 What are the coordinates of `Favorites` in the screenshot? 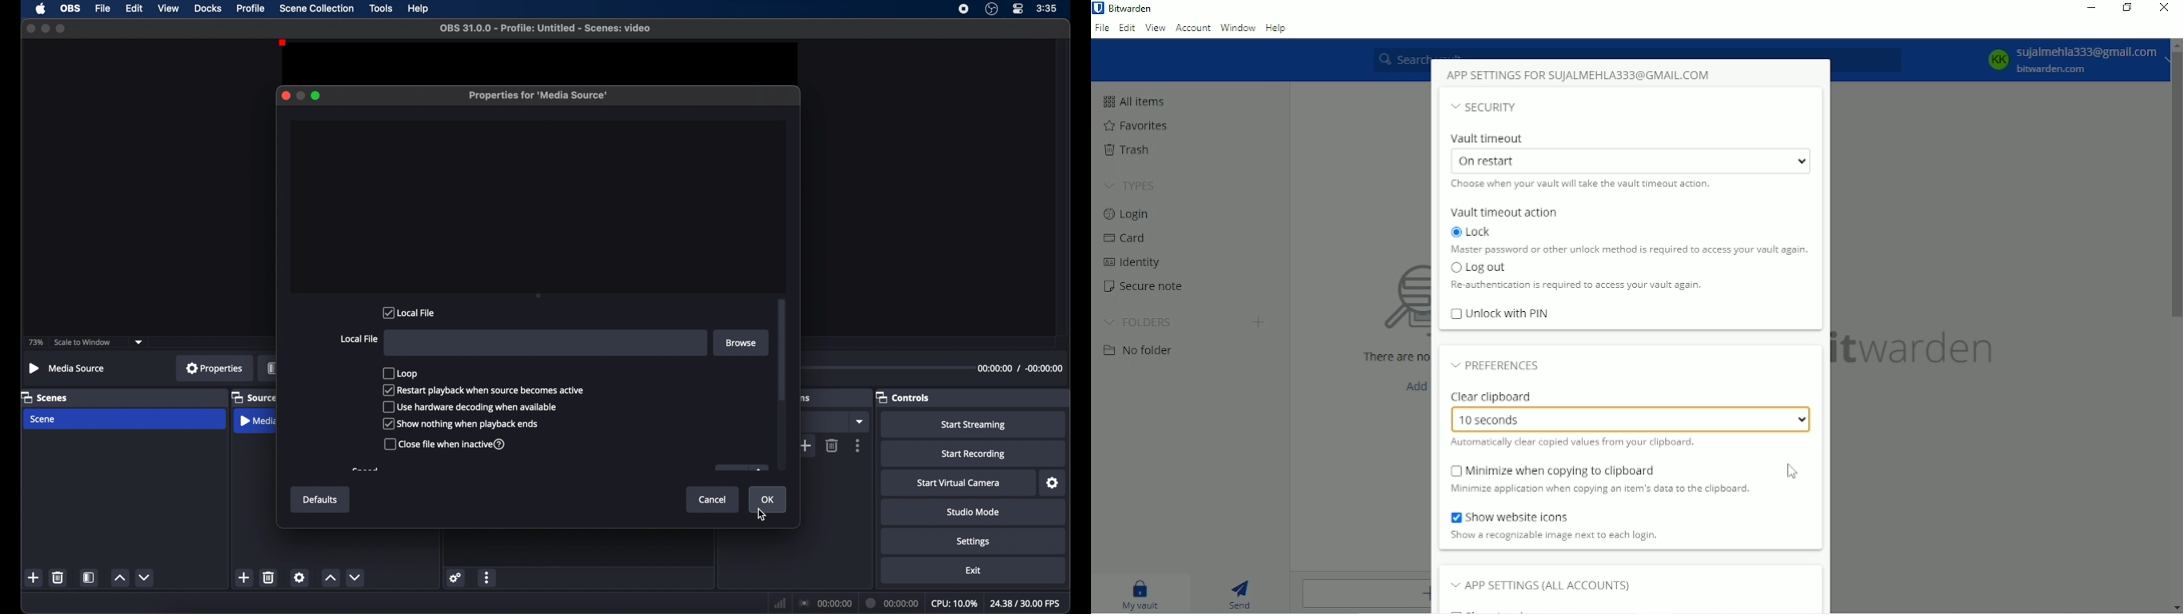 It's located at (1145, 125).